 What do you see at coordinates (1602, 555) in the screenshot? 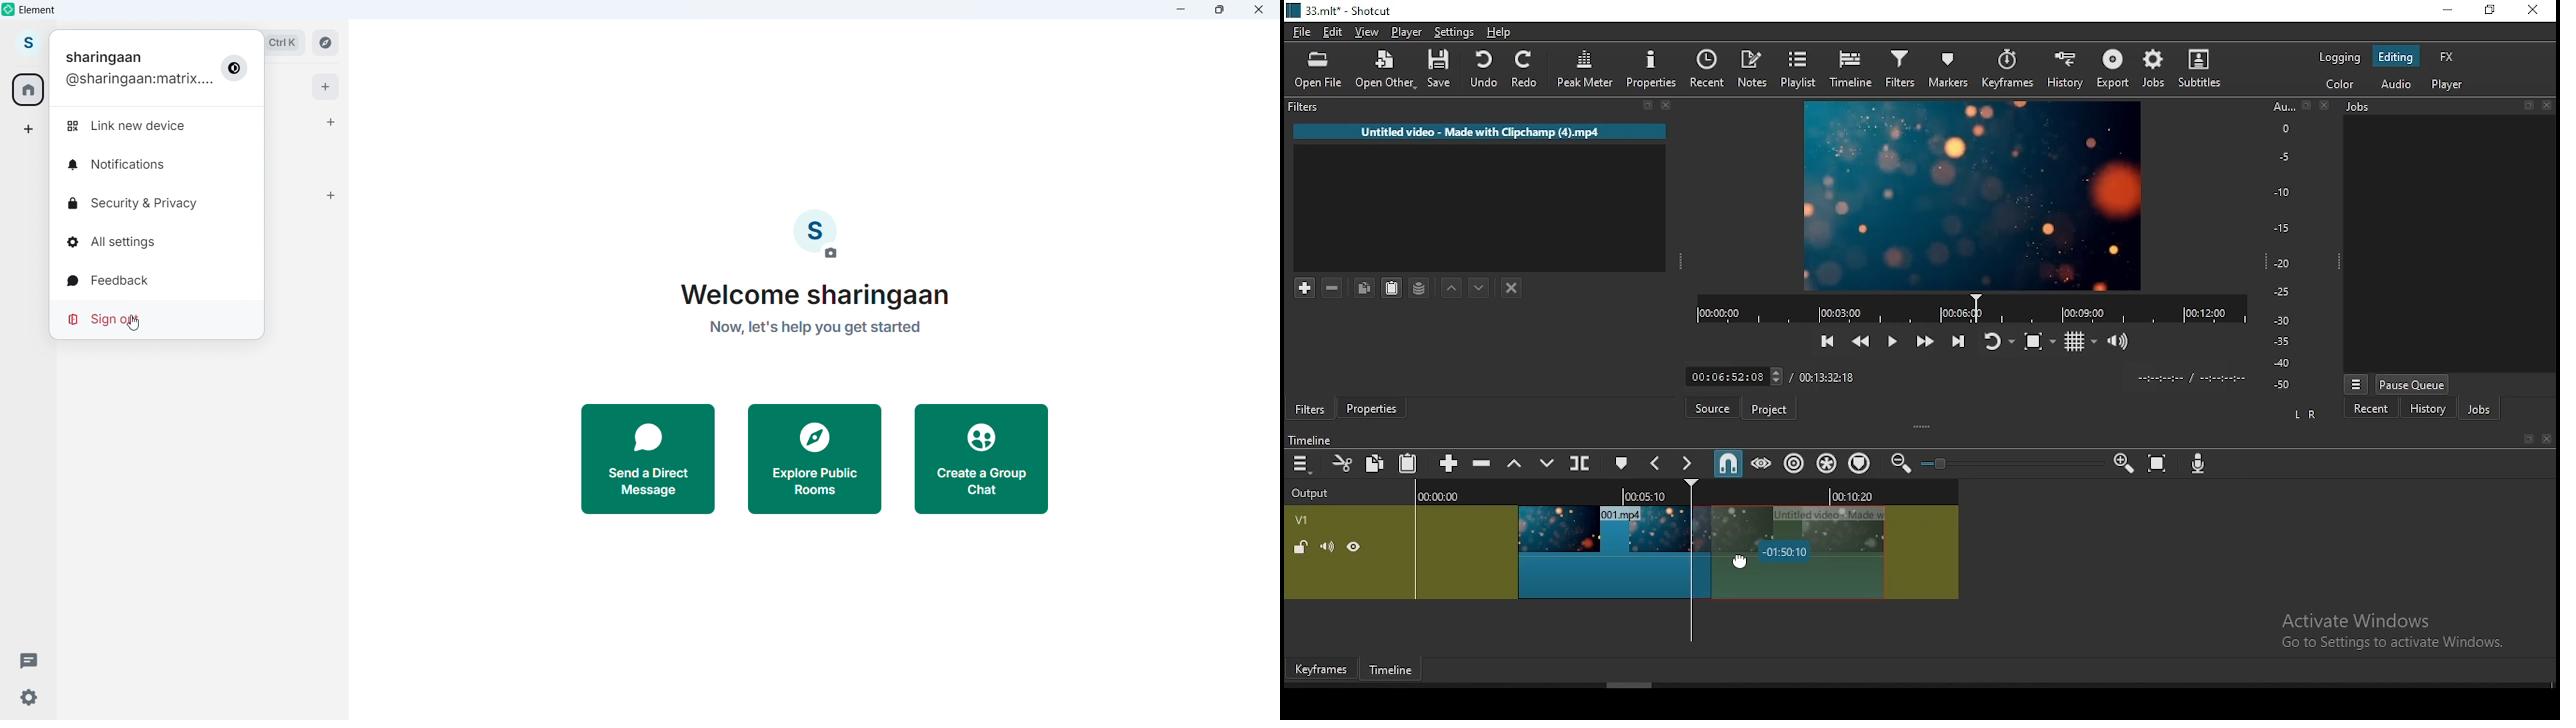
I see `video clip` at bounding box center [1602, 555].